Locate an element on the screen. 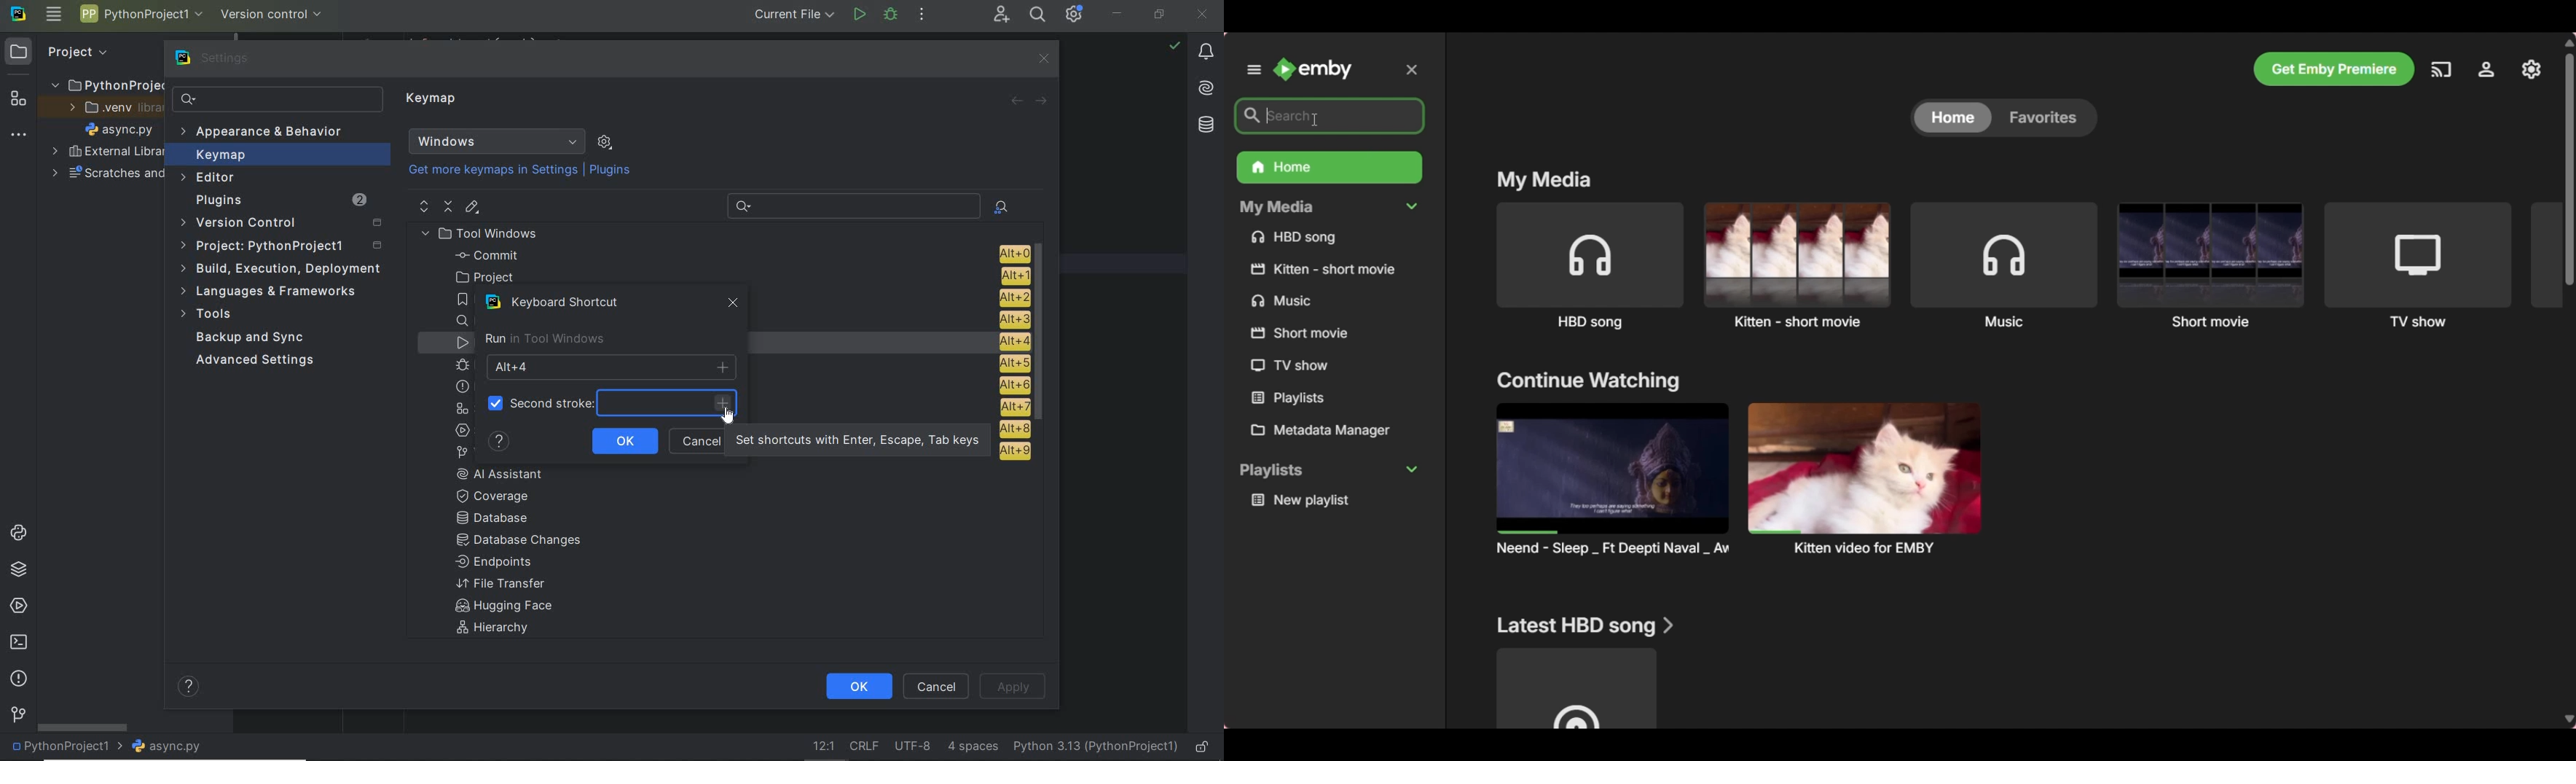  current file is located at coordinates (790, 16).